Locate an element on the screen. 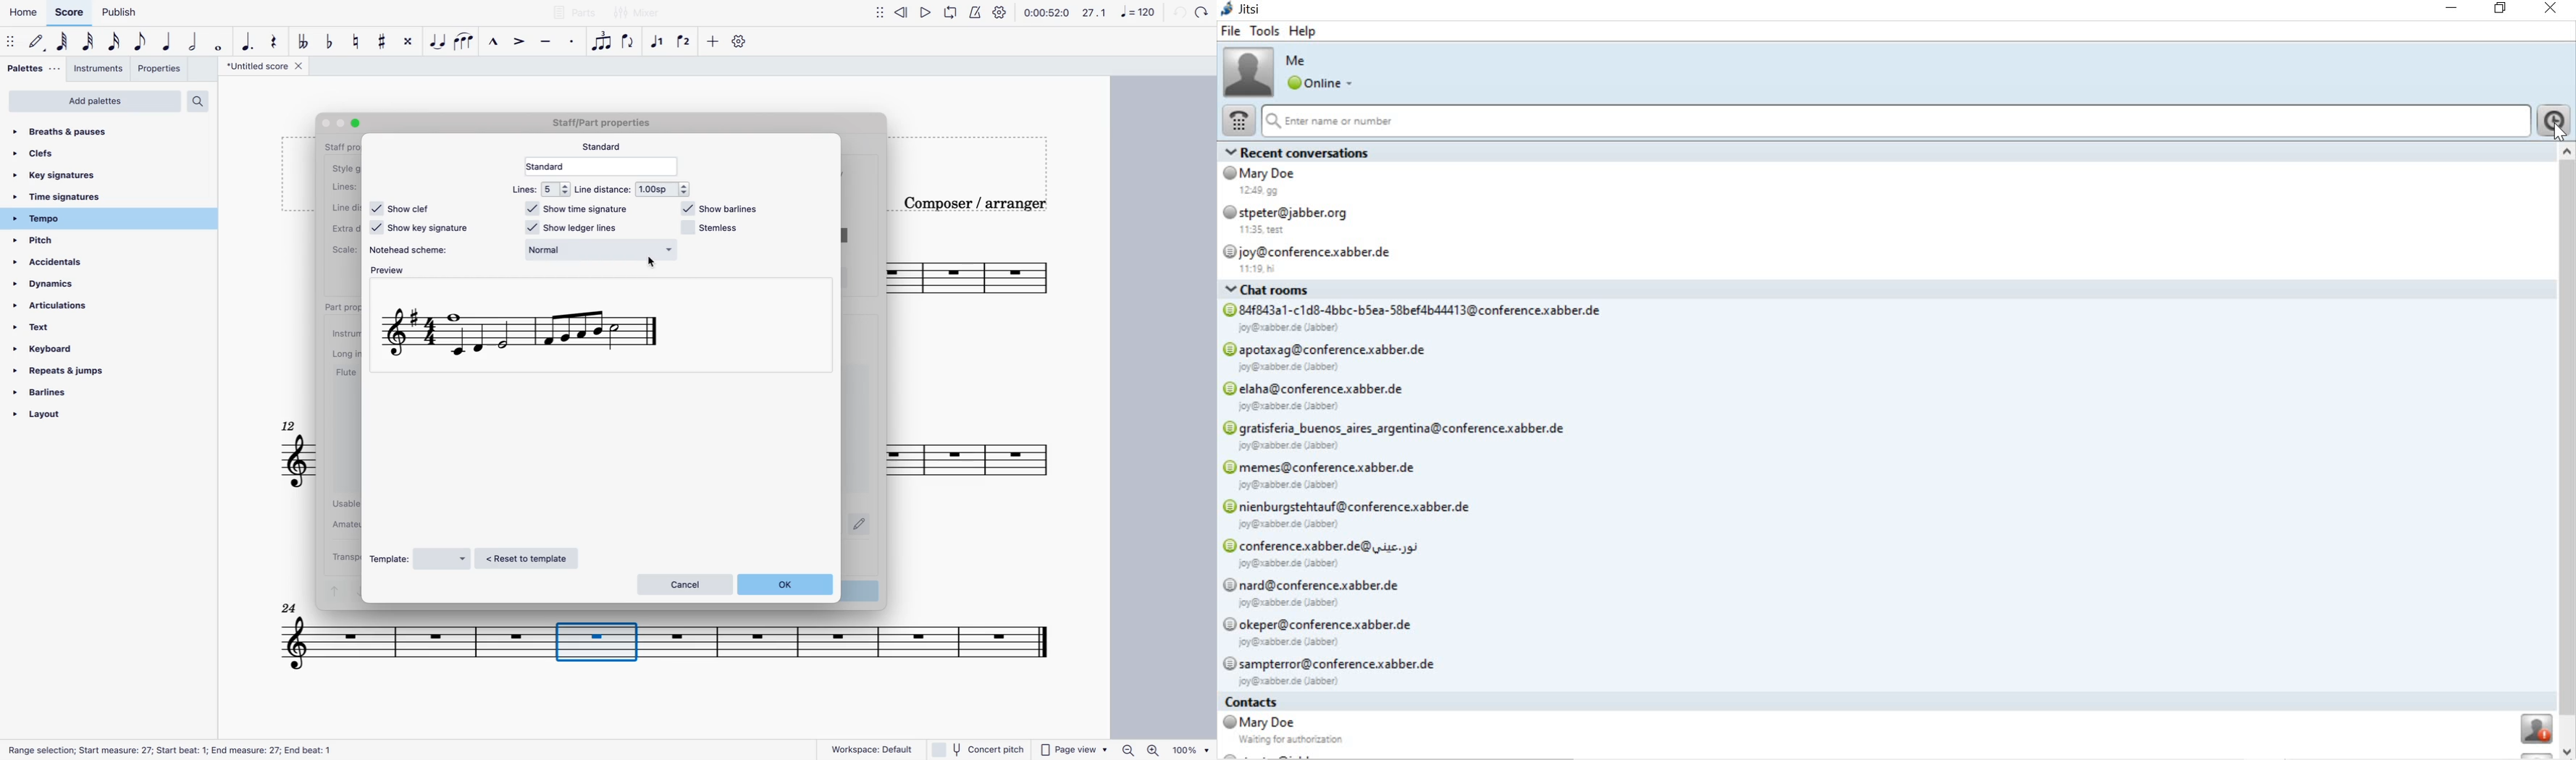 This screenshot has width=2576, height=784. settings is located at coordinates (741, 43).